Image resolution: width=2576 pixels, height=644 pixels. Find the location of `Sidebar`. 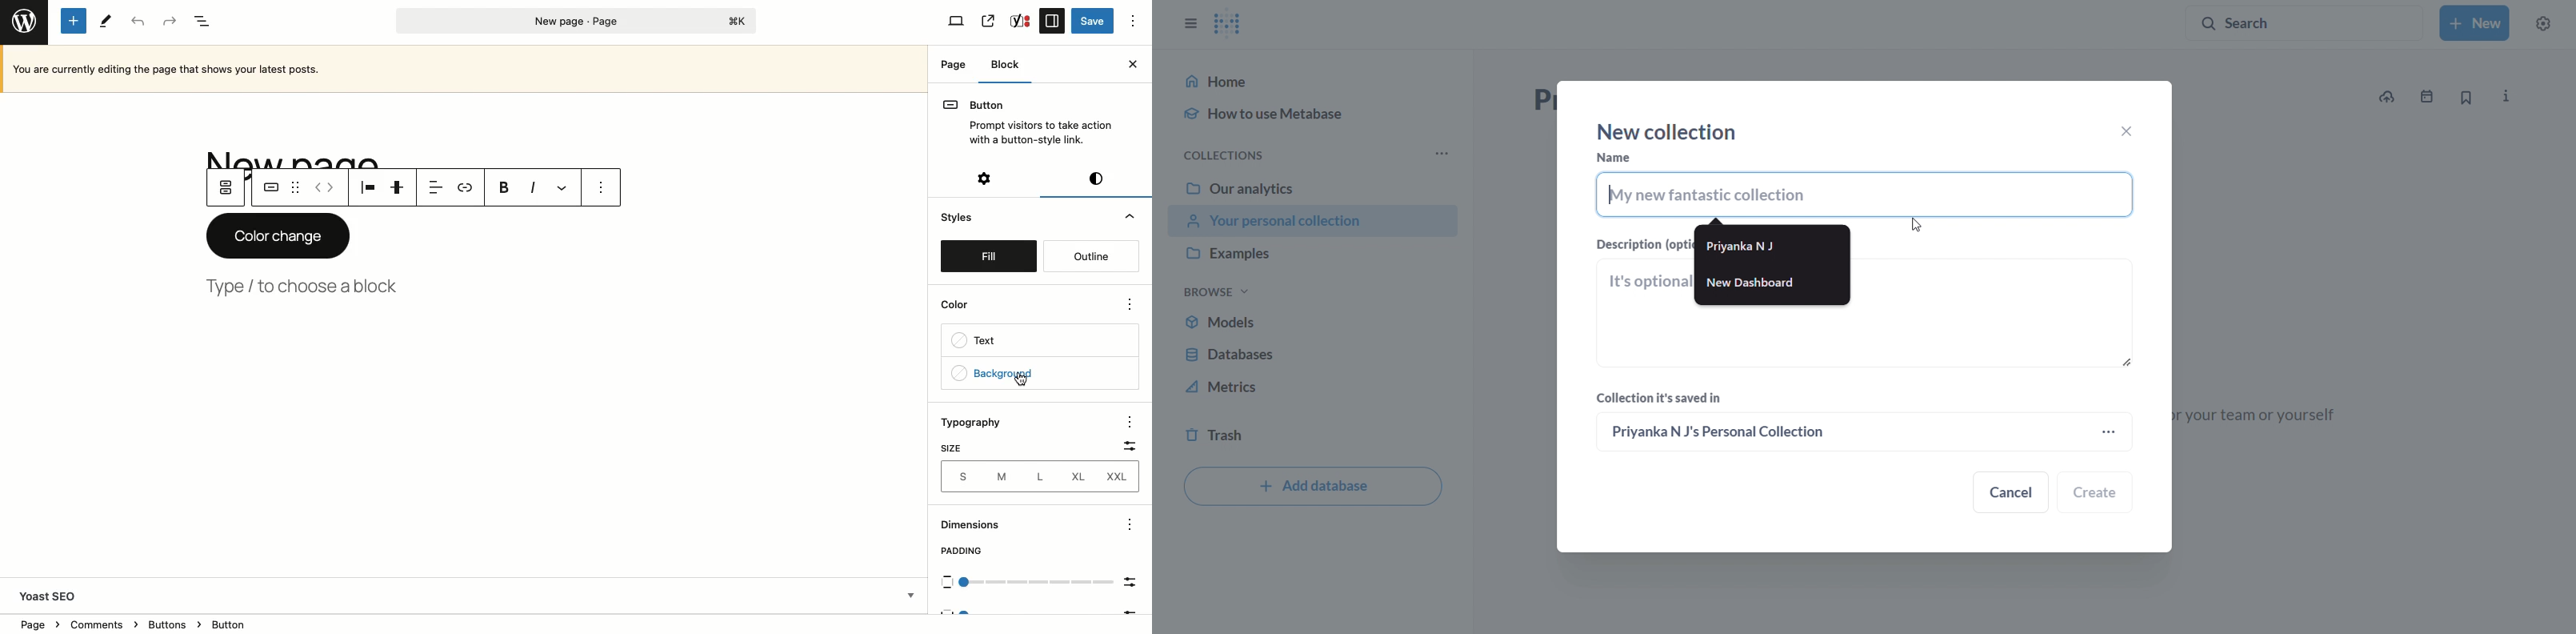

Sidebar is located at coordinates (1053, 20).